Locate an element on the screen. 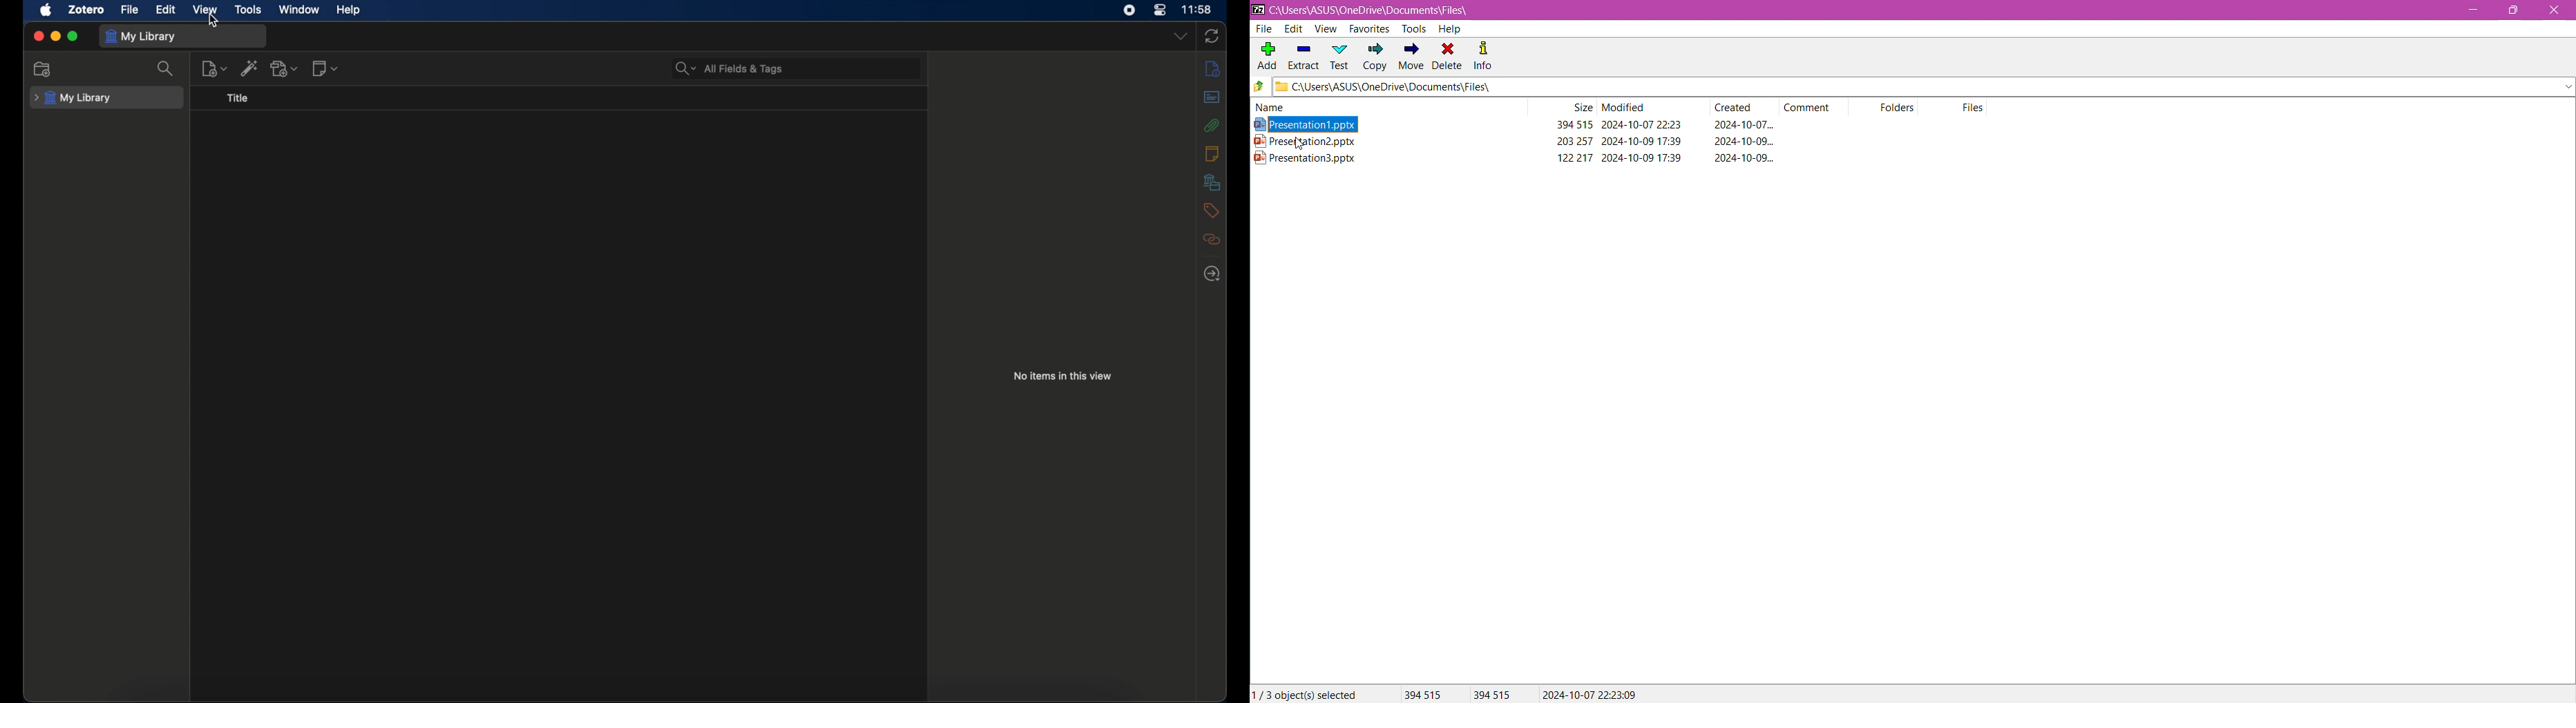 The height and width of the screenshot is (728, 2576). Extract is located at coordinates (1303, 54).